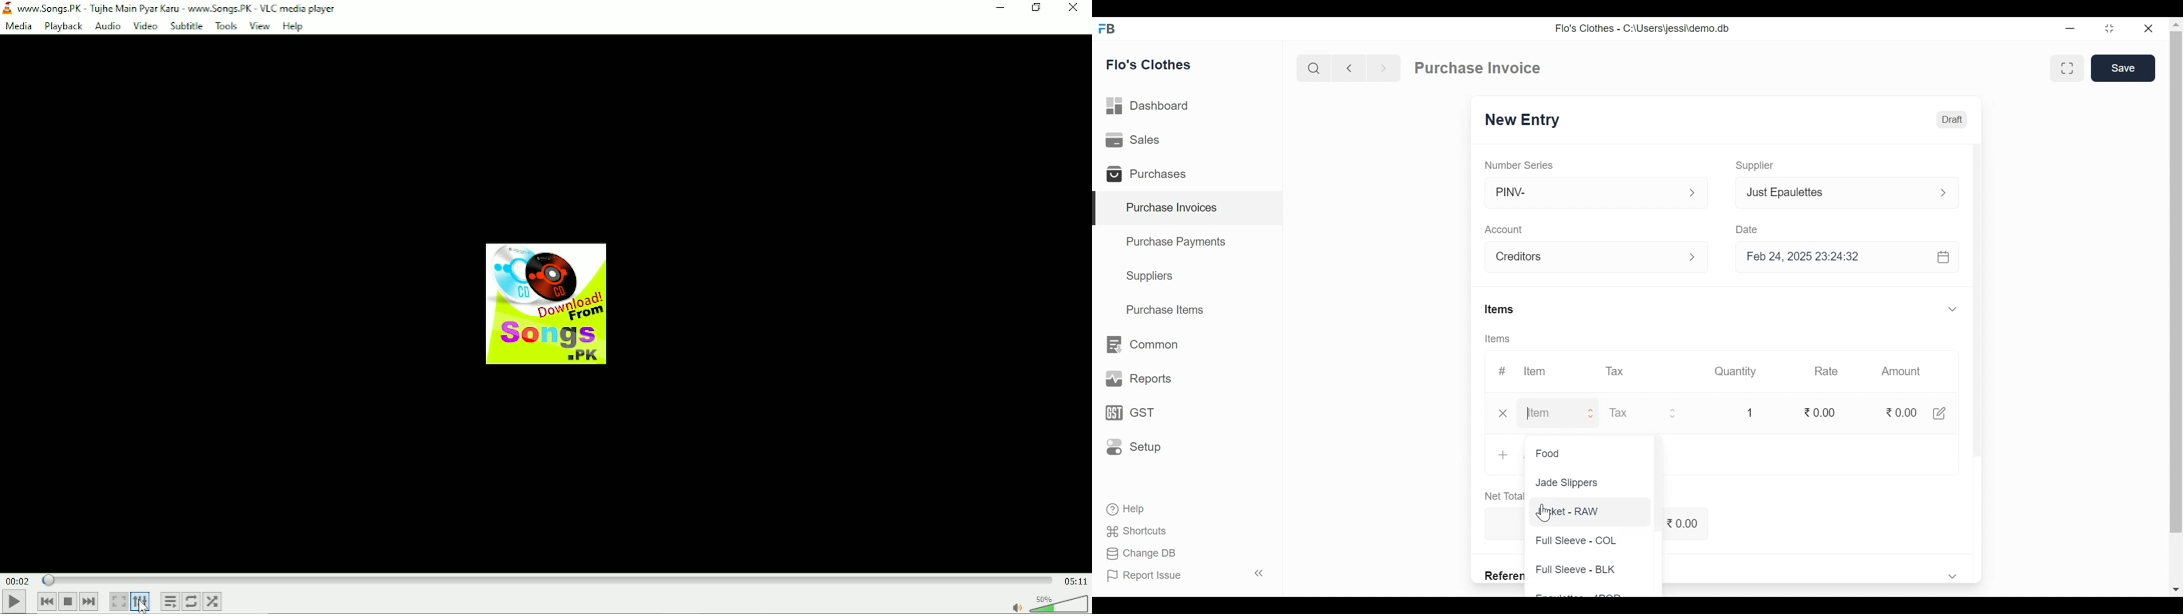 This screenshot has height=616, width=2184. Describe the element at coordinates (1477, 68) in the screenshot. I see `Purchase Invoice` at that location.